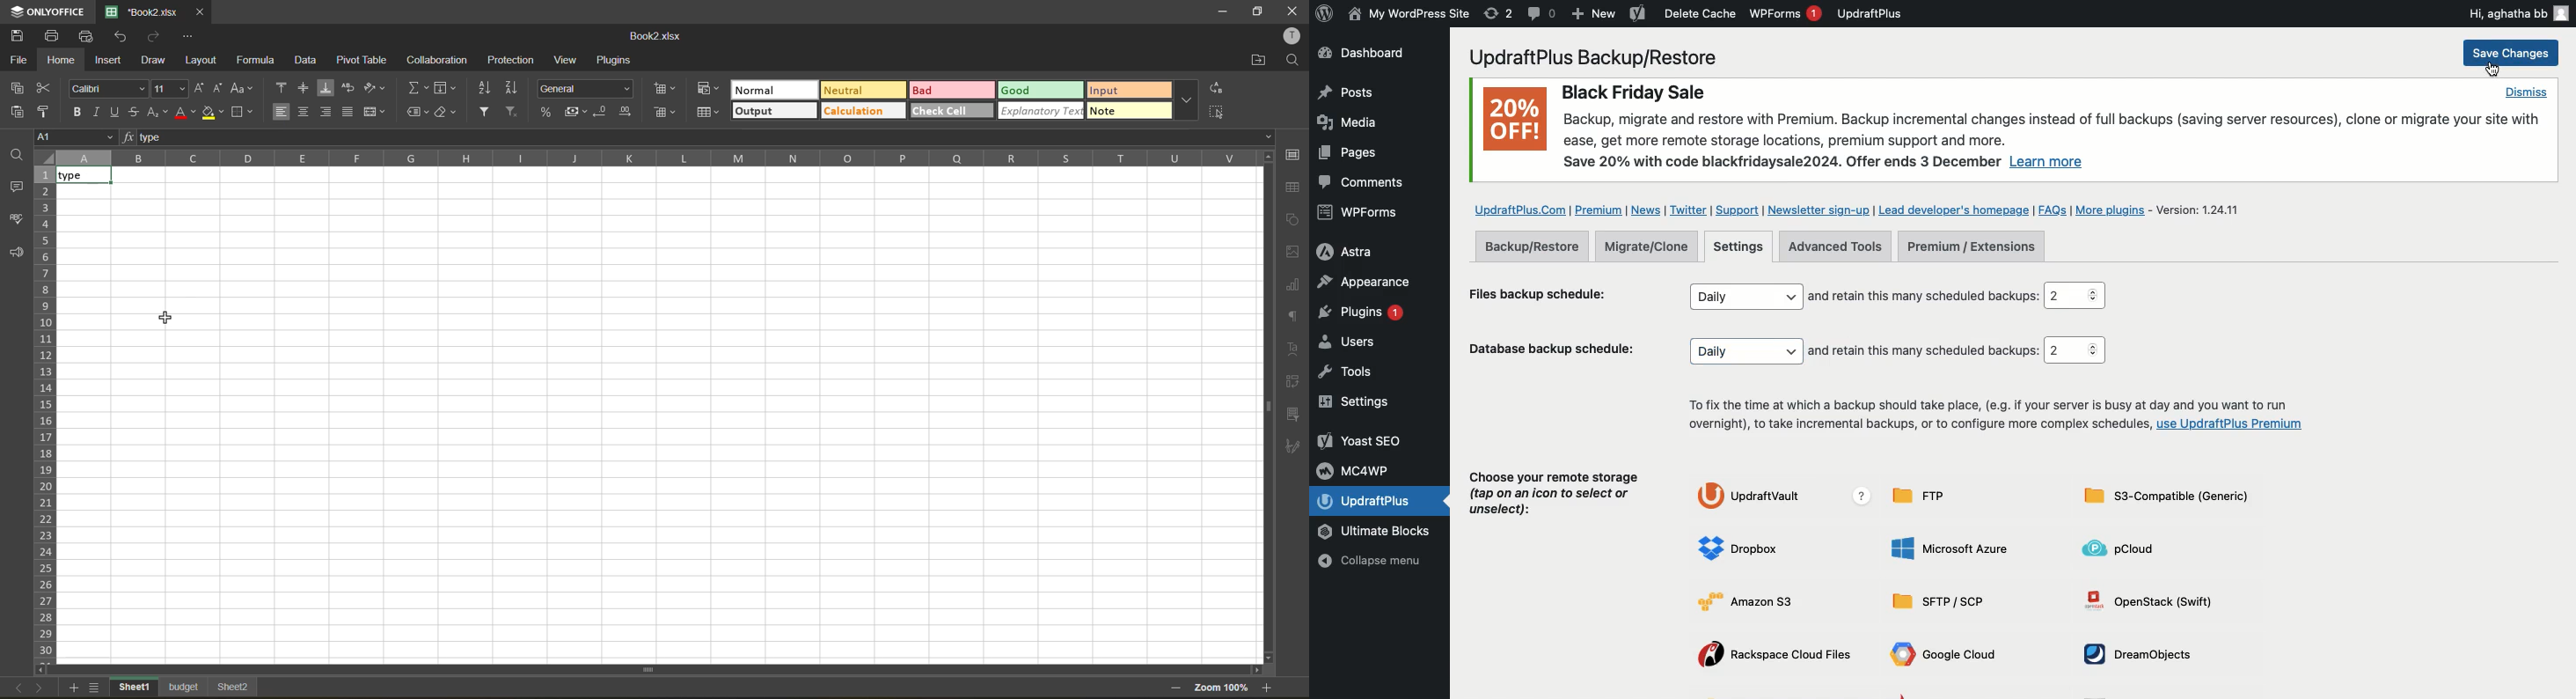 The width and height of the screenshot is (2576, 700). I want to click on Revision, so click(1498, 13).